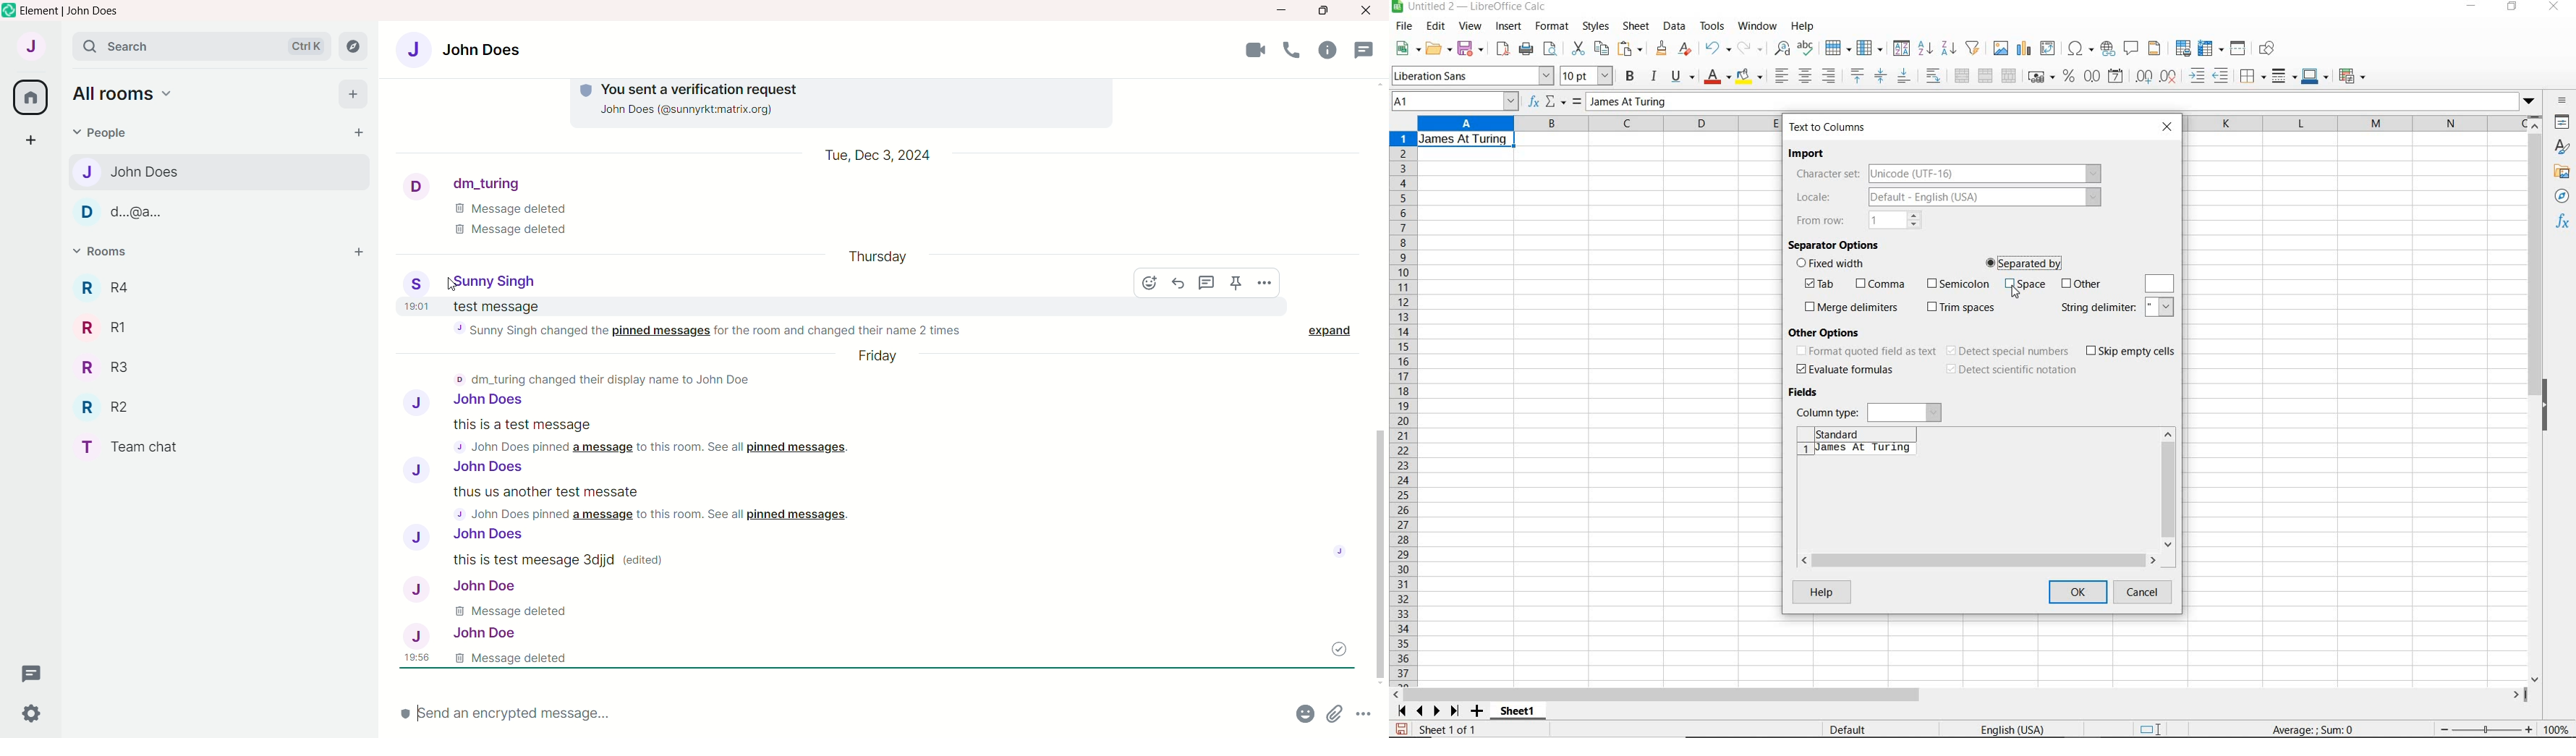  Describe the element at coordinates (2169, 126) in the screenshot. I see `close` at that location.